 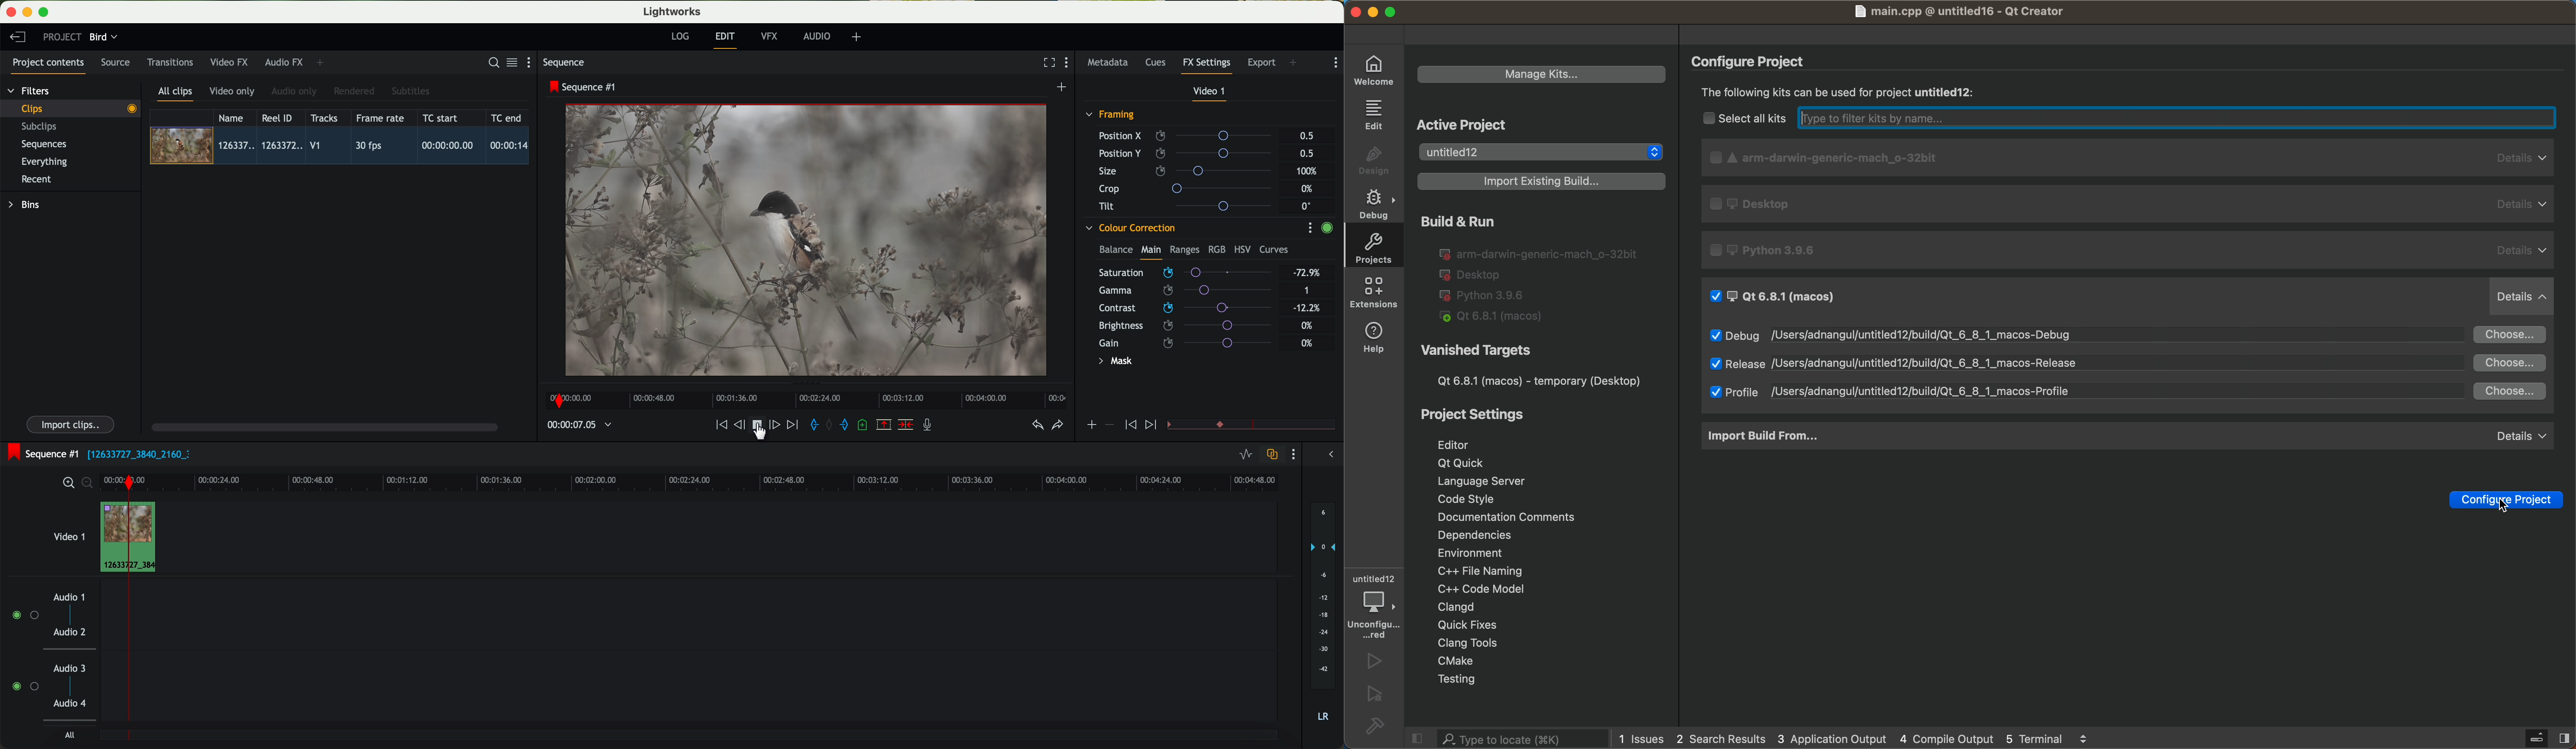 What do you see at coordinates (931, 426) in the screenshot?
I see `record a voice-over` at bounding box center [931, 426].